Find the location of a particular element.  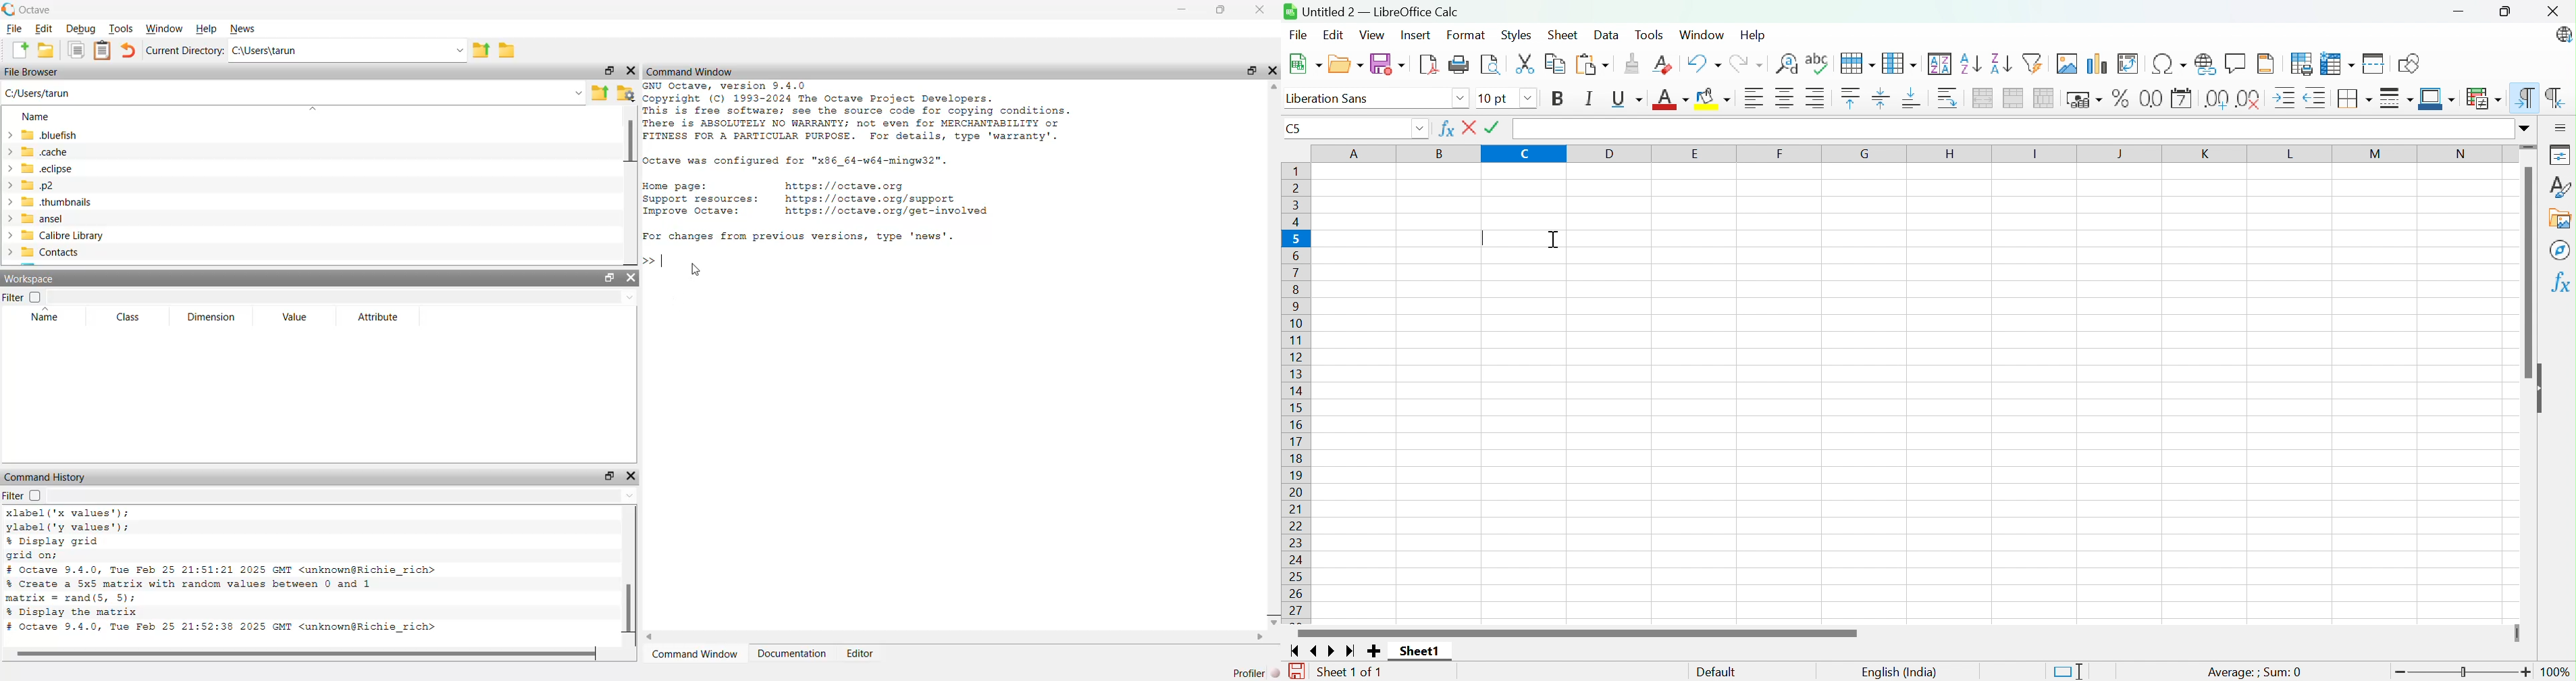

Merge cells is located at coordinates (2015, 99).